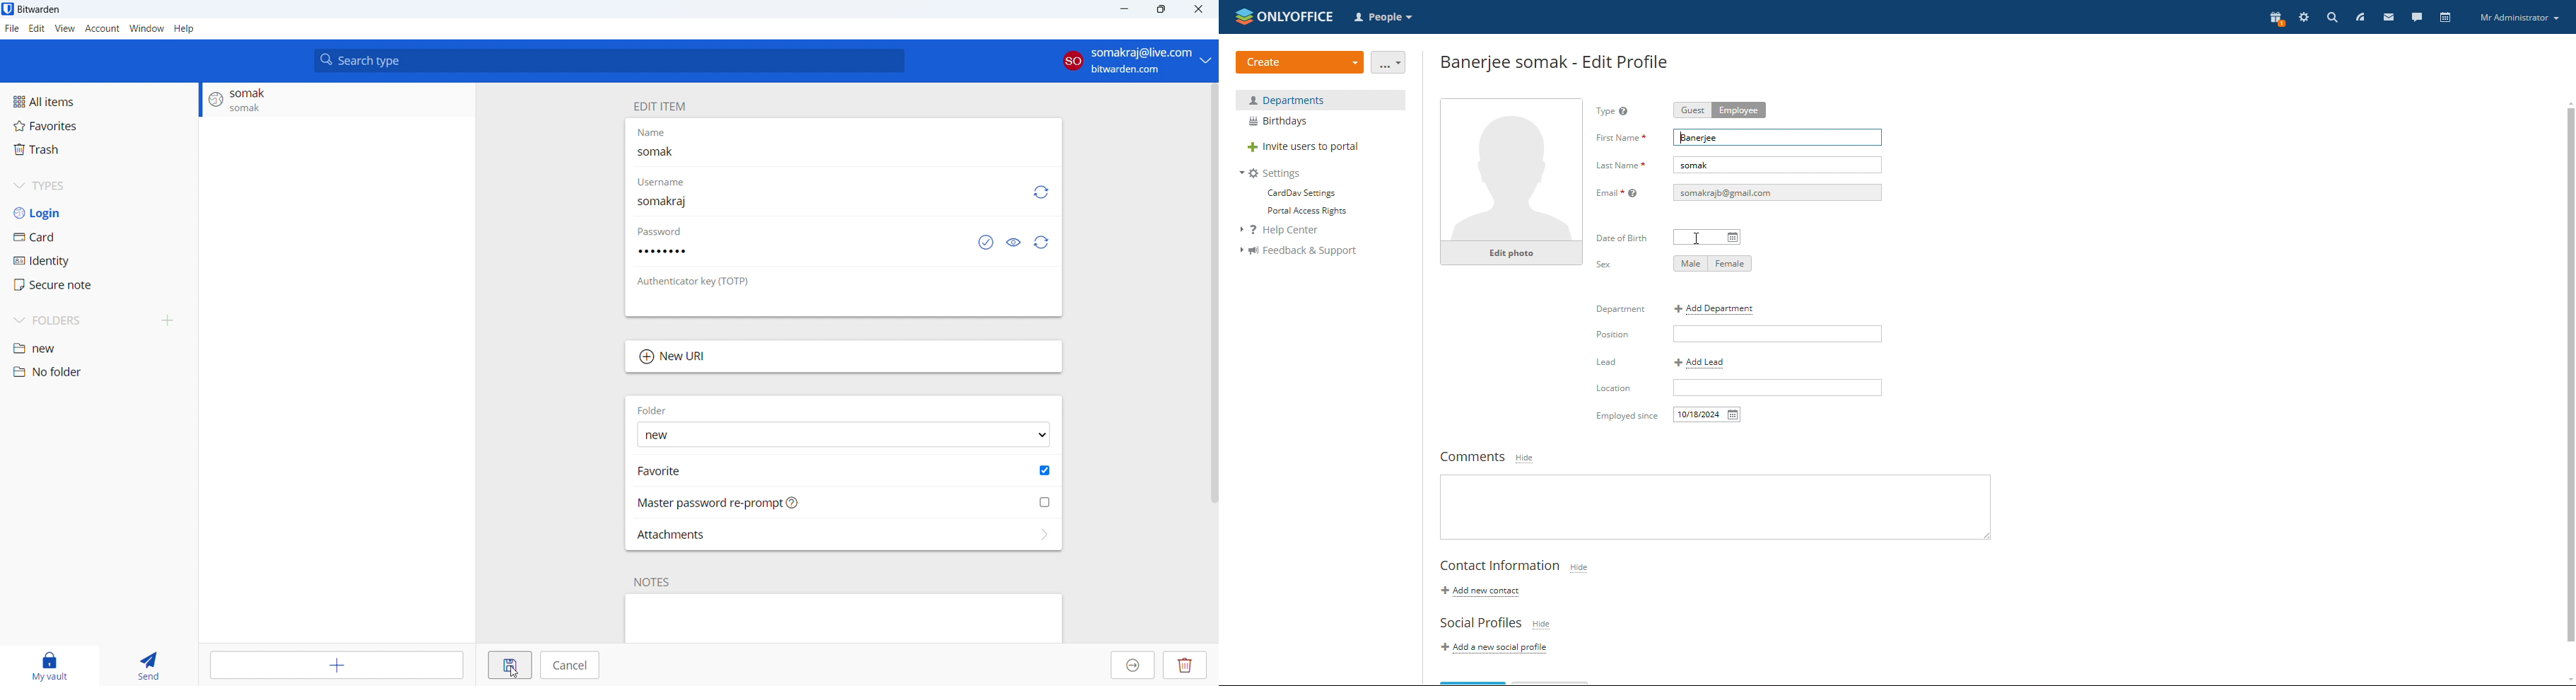  What do you see at coordinates (1479, 591) in the screenshot?
I see `add new contact` at bounding box center [1479, 591].